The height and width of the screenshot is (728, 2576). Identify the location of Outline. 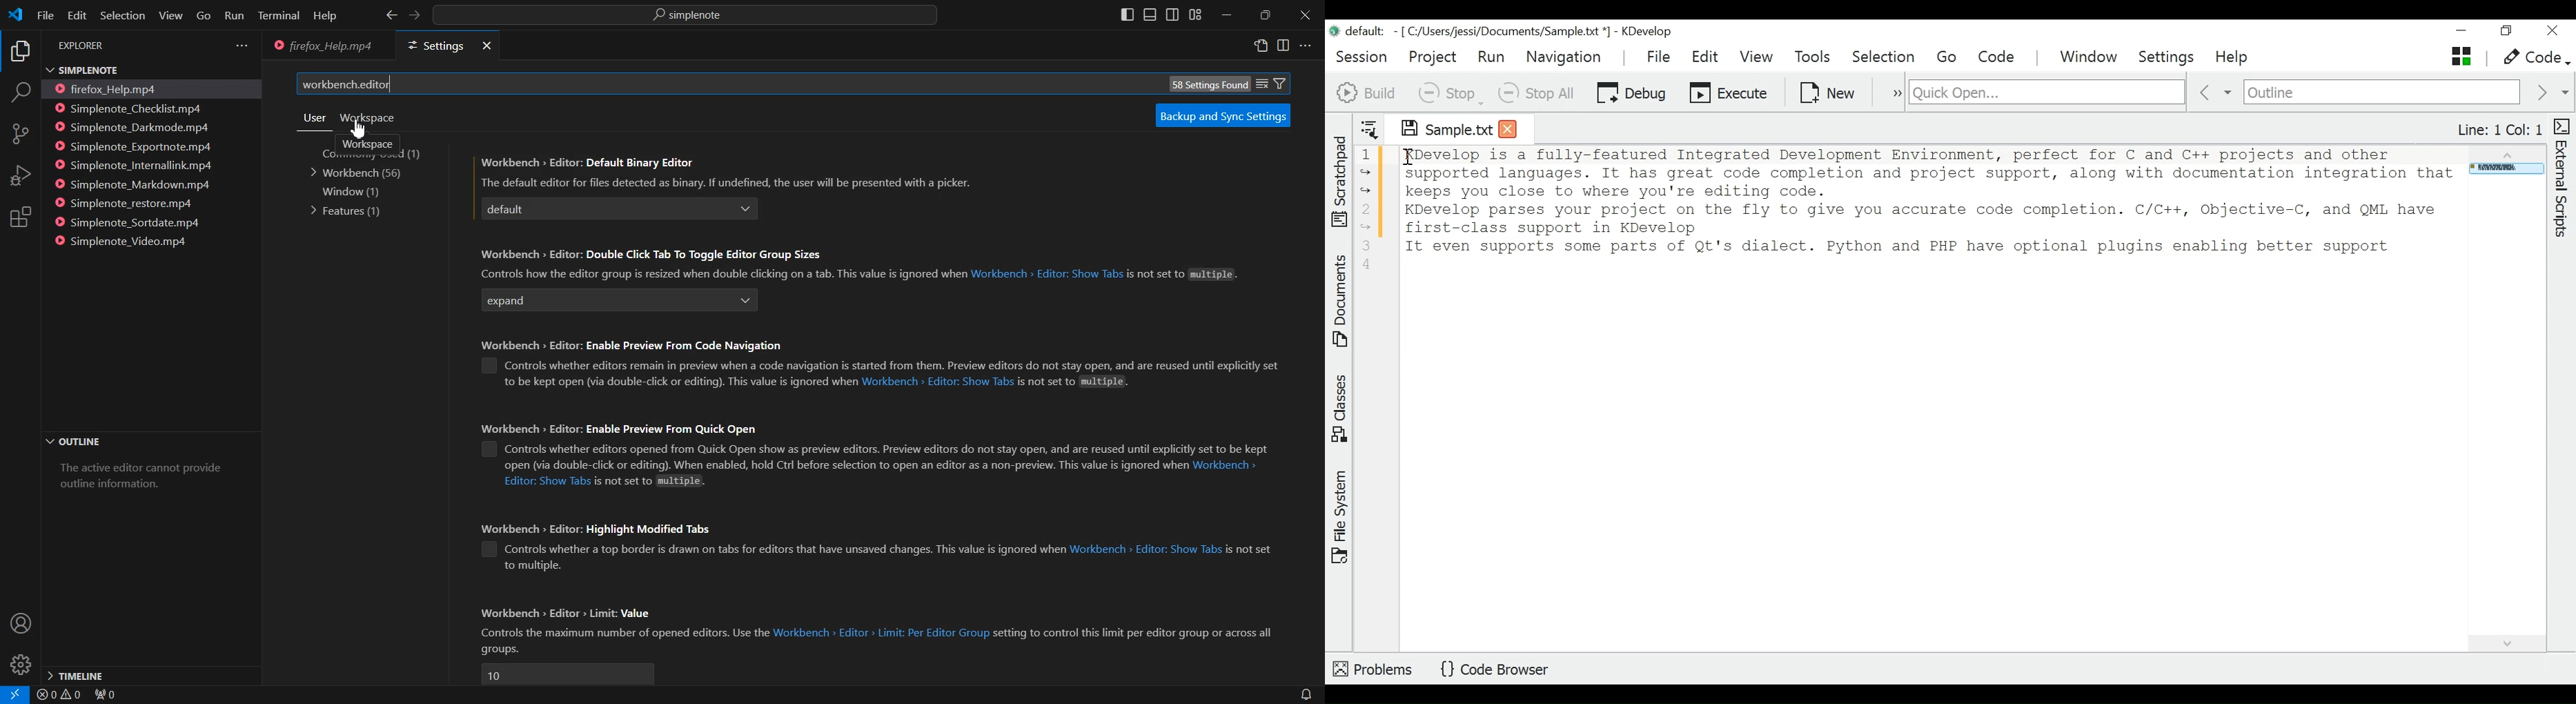
(149, 442).